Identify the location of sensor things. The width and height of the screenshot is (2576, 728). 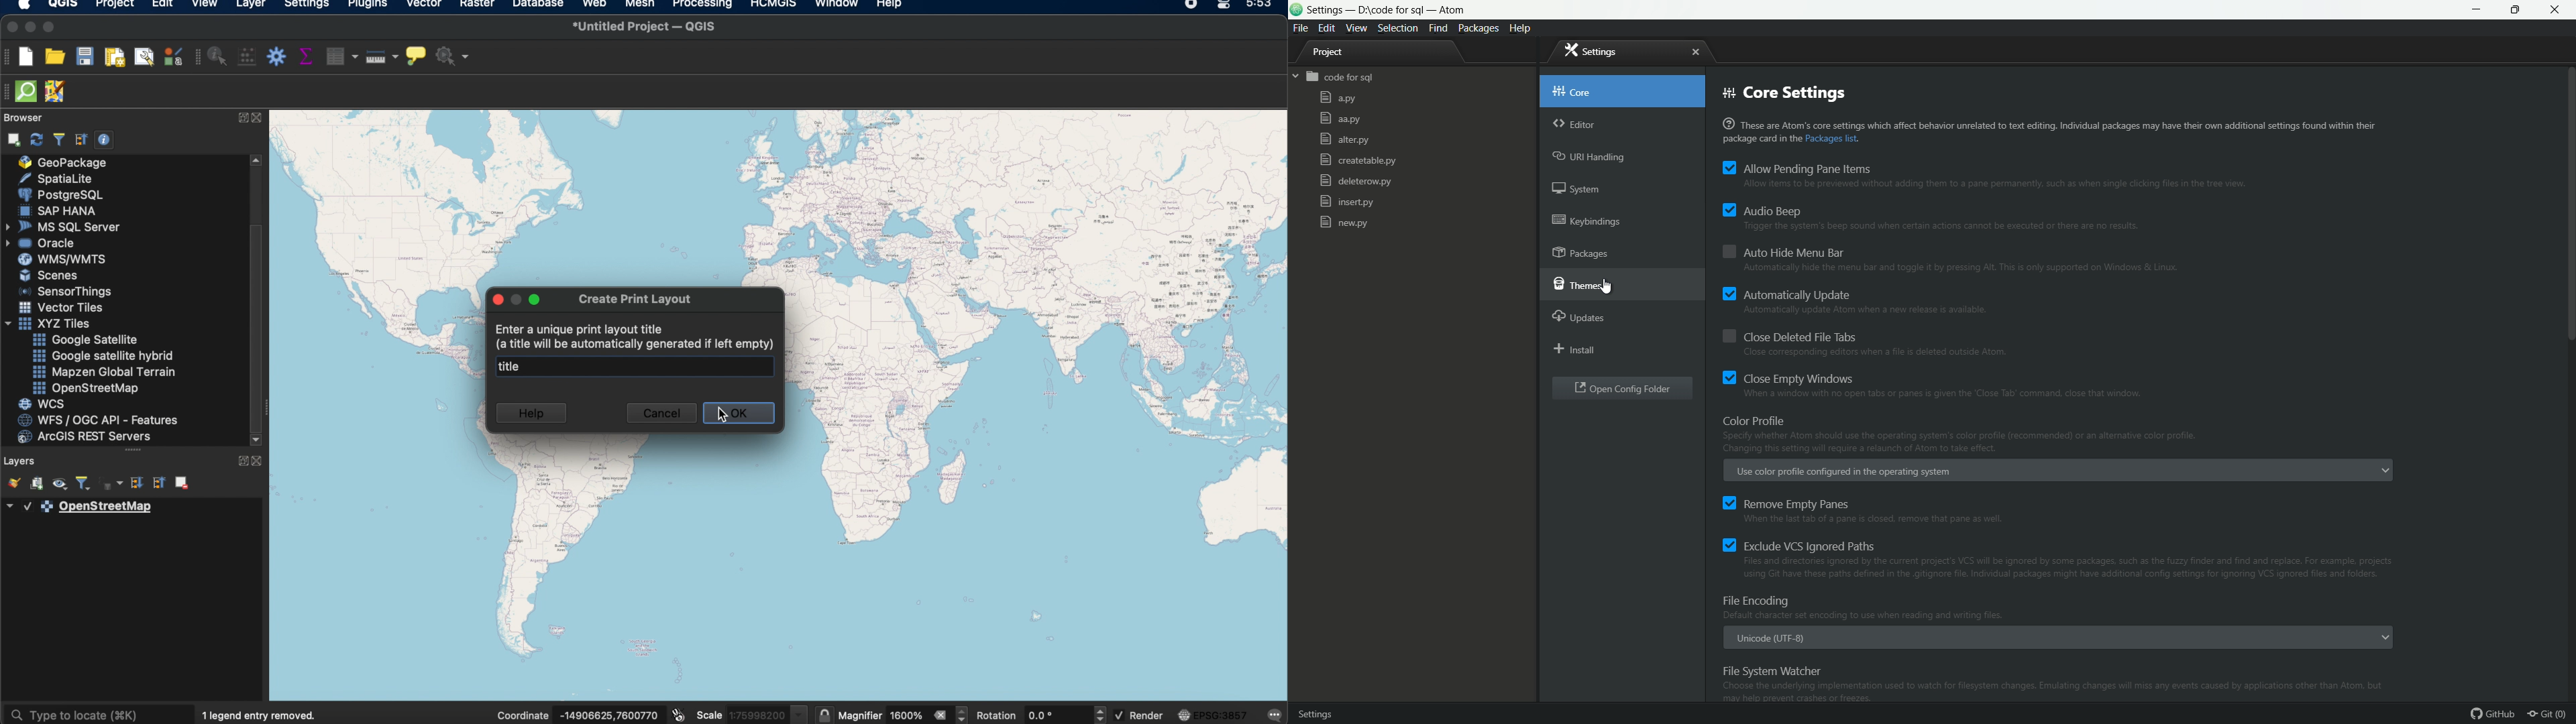
(63, 292).